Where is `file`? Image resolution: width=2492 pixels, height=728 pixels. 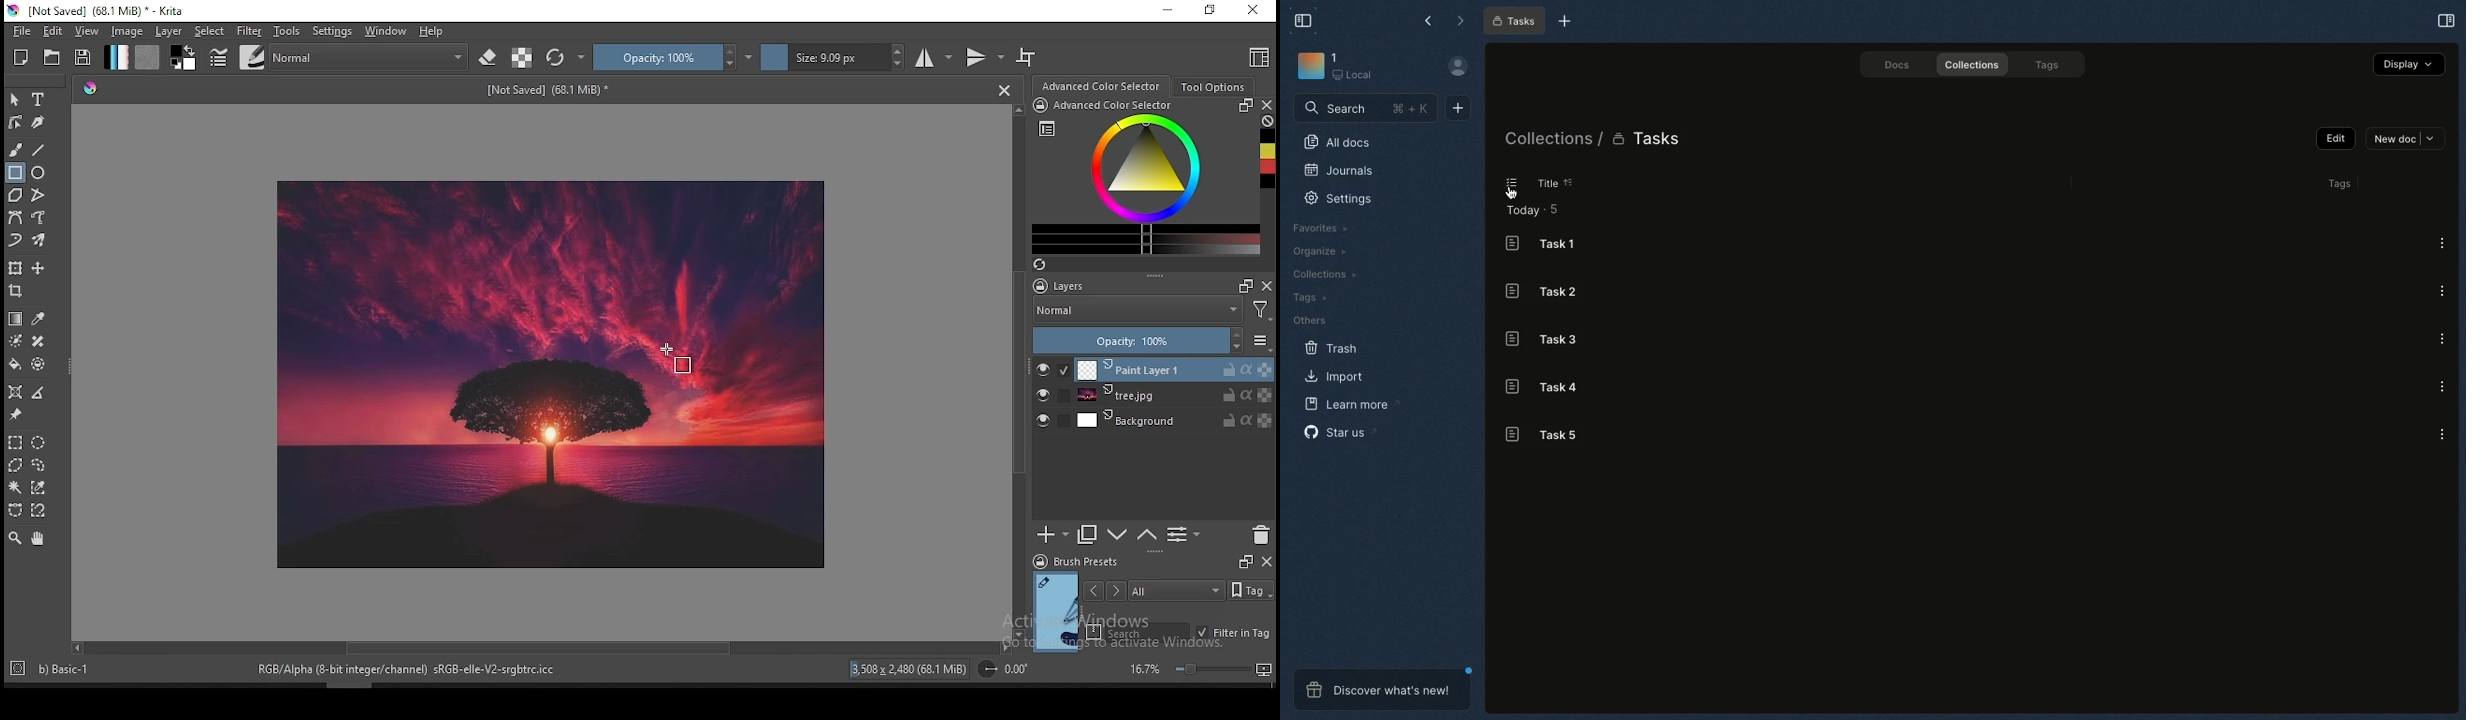
file is located at coordinates (19, 32).